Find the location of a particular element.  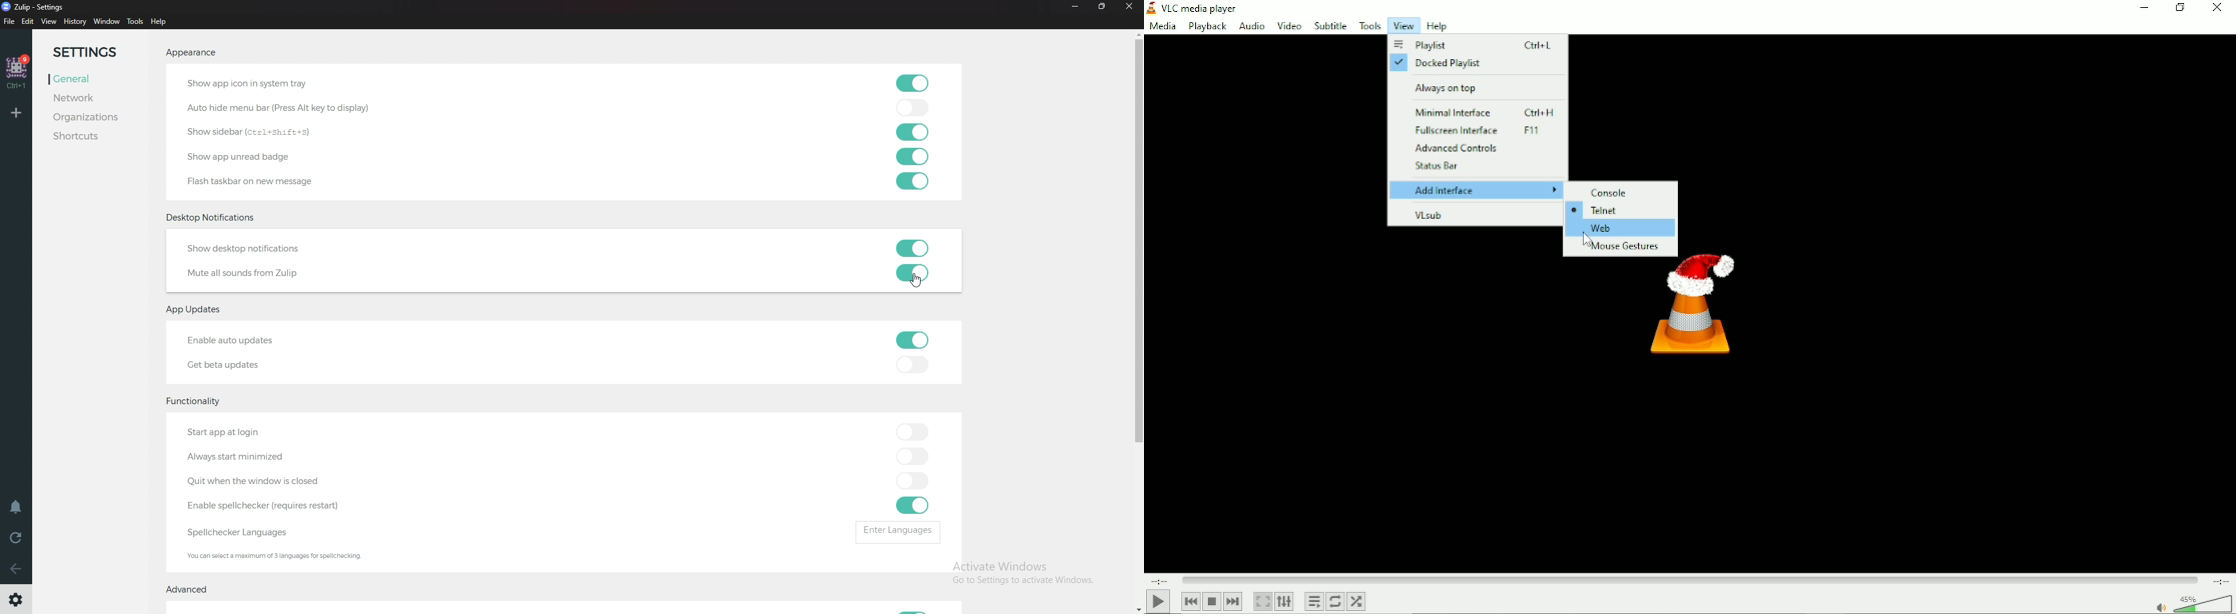

Advanced controls is located at coordinates (1458, 148).